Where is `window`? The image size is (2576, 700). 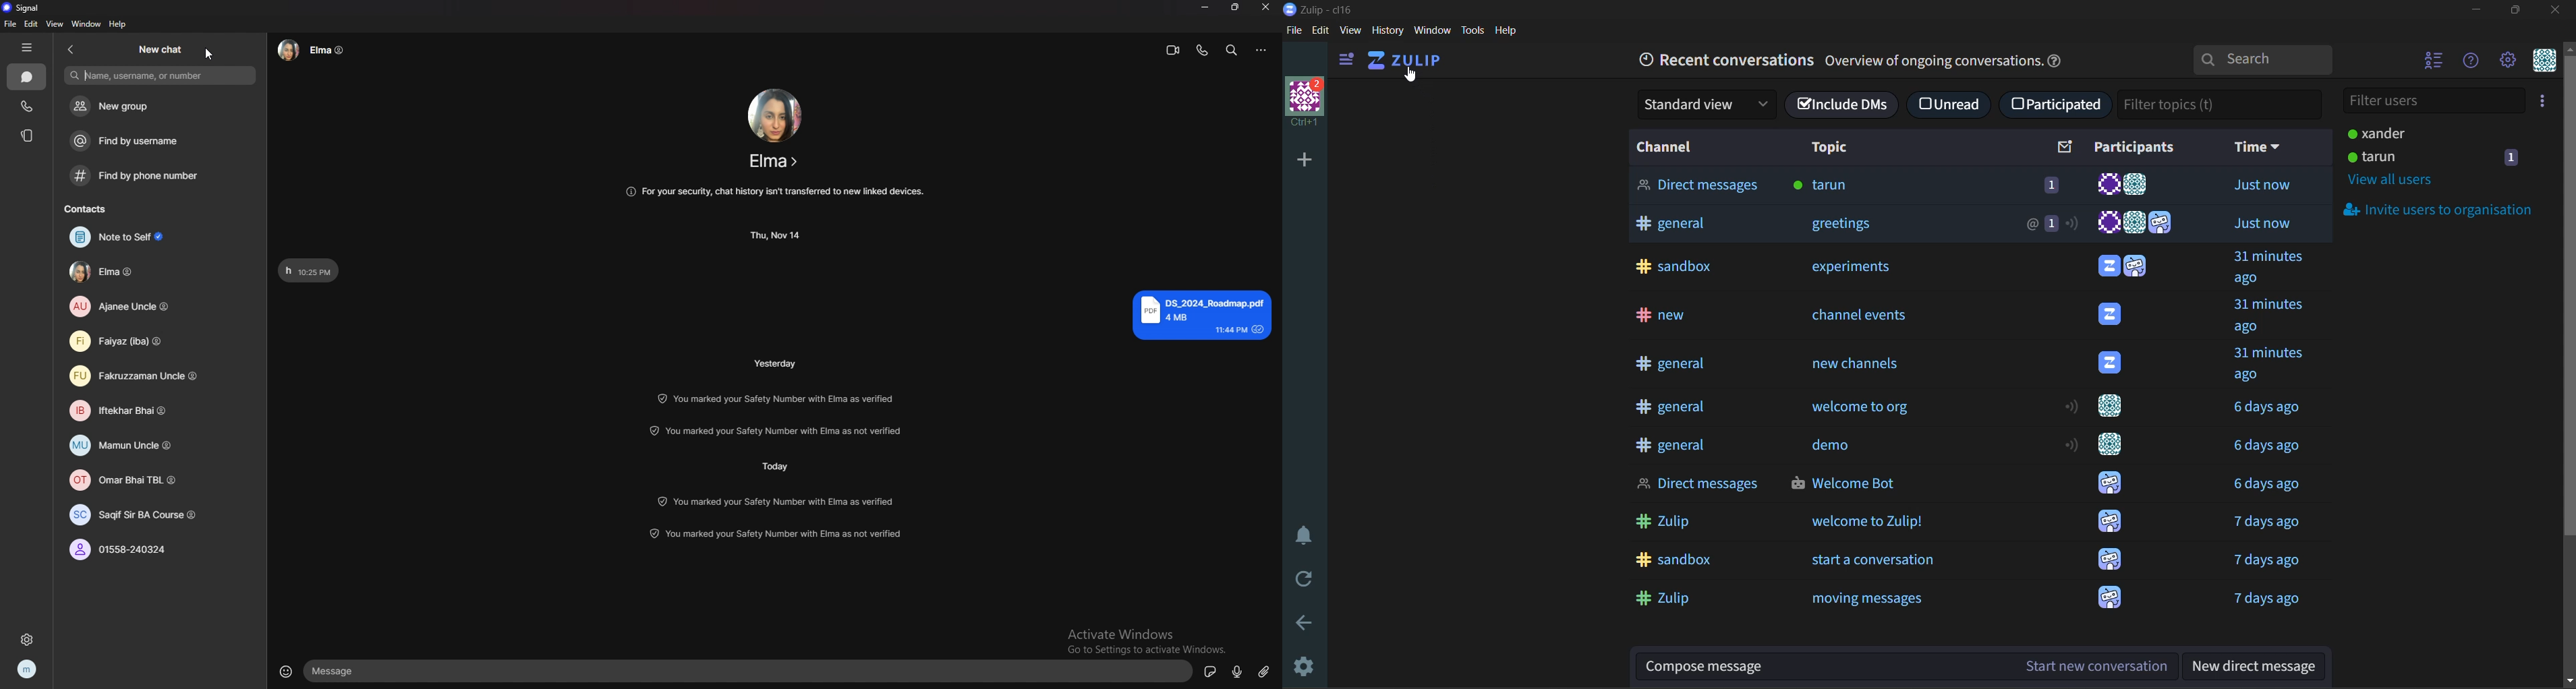 window is located at coordinates (1431, 30).